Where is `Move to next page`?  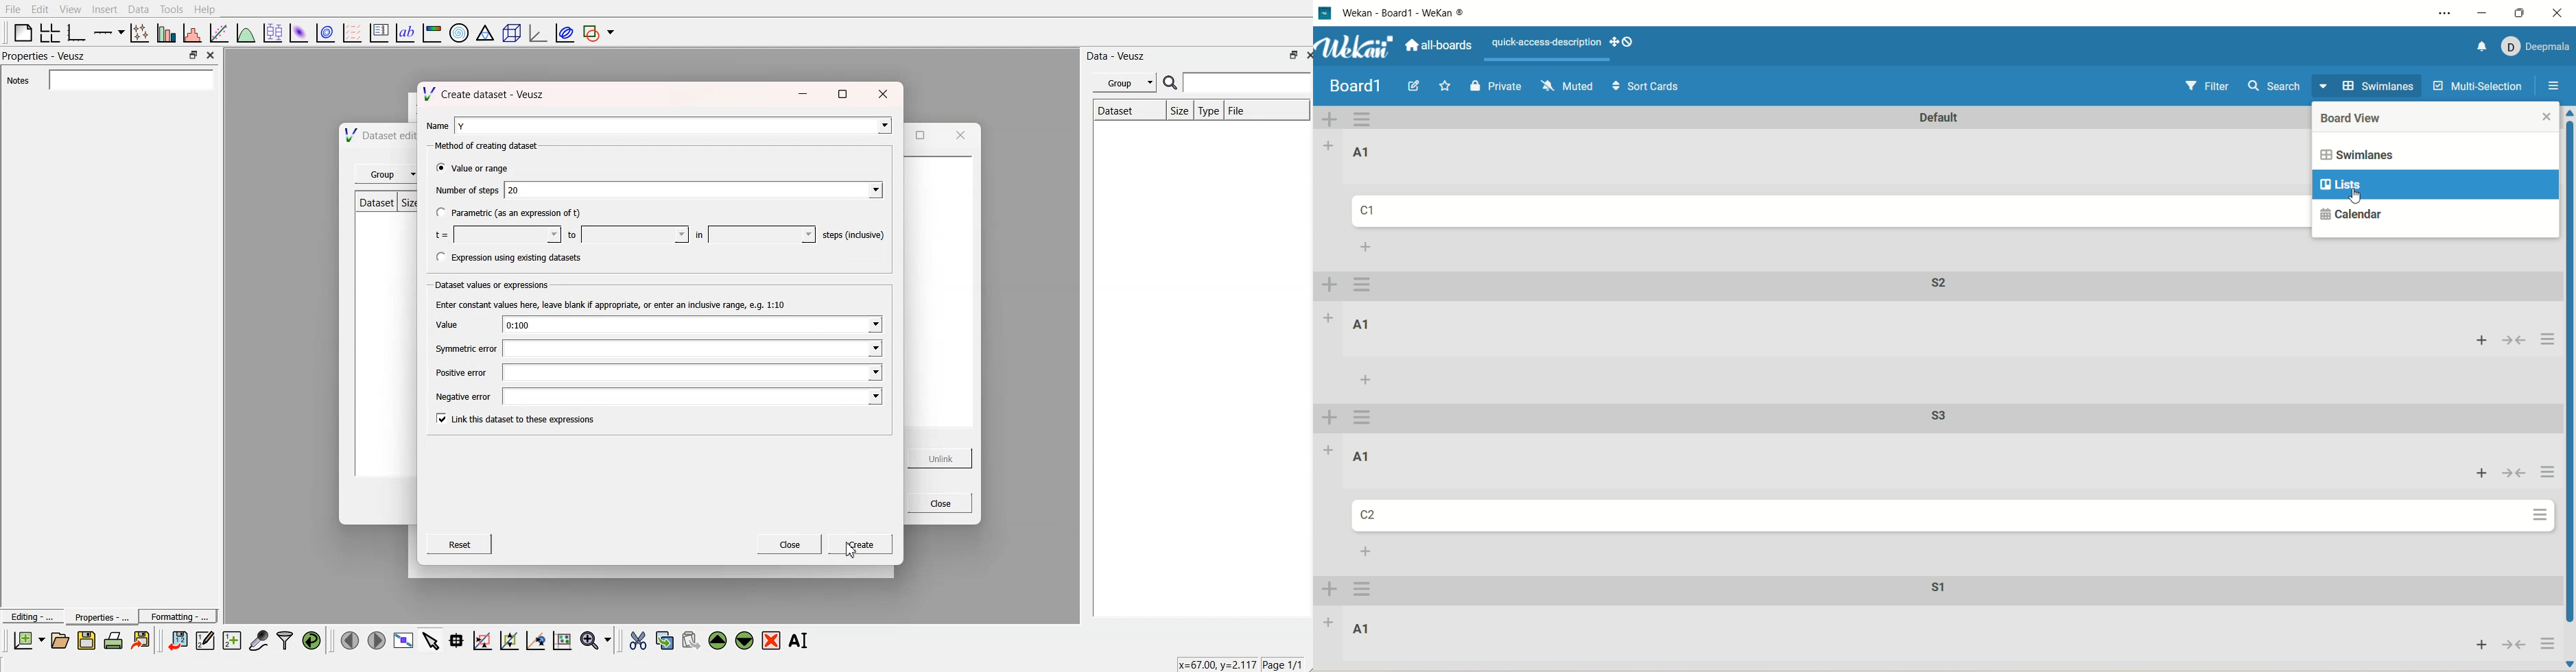
Move to next page is located at coordinates (376, 639).